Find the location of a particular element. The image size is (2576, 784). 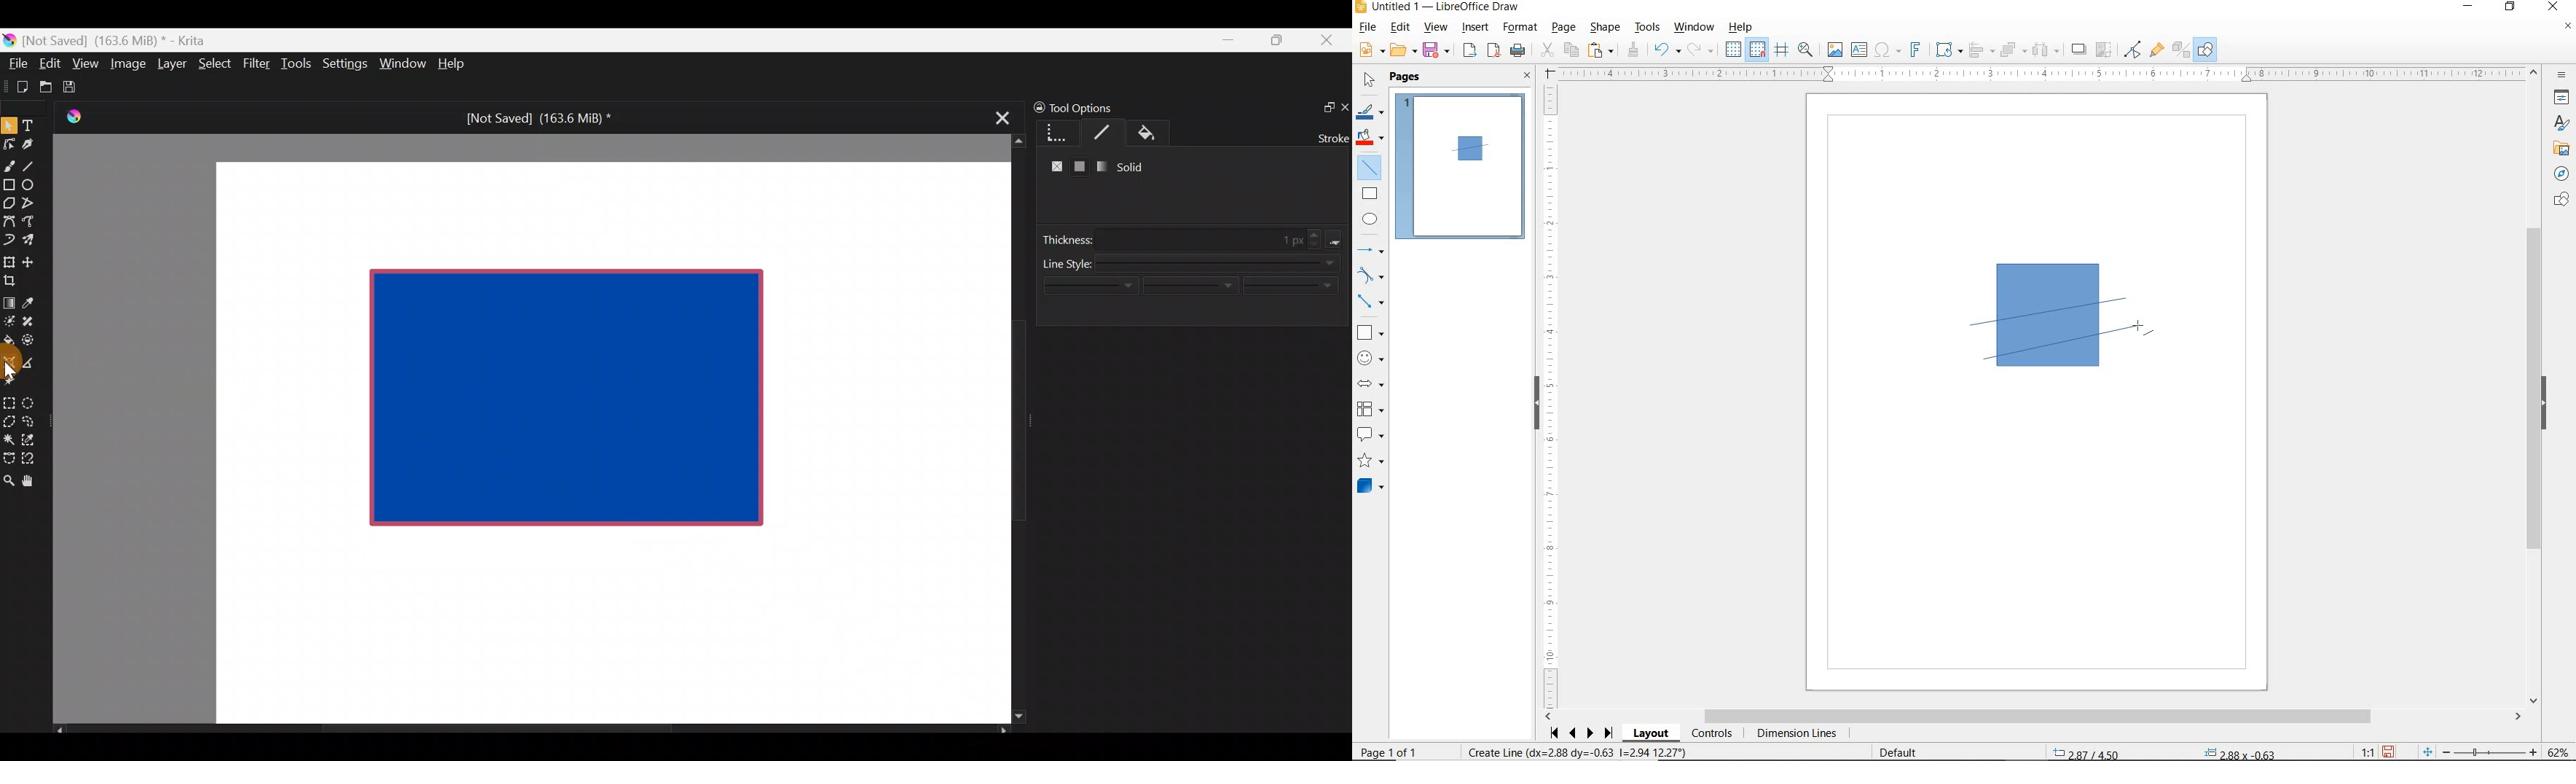

Draw a gradient is located at coordinates (8, 299).